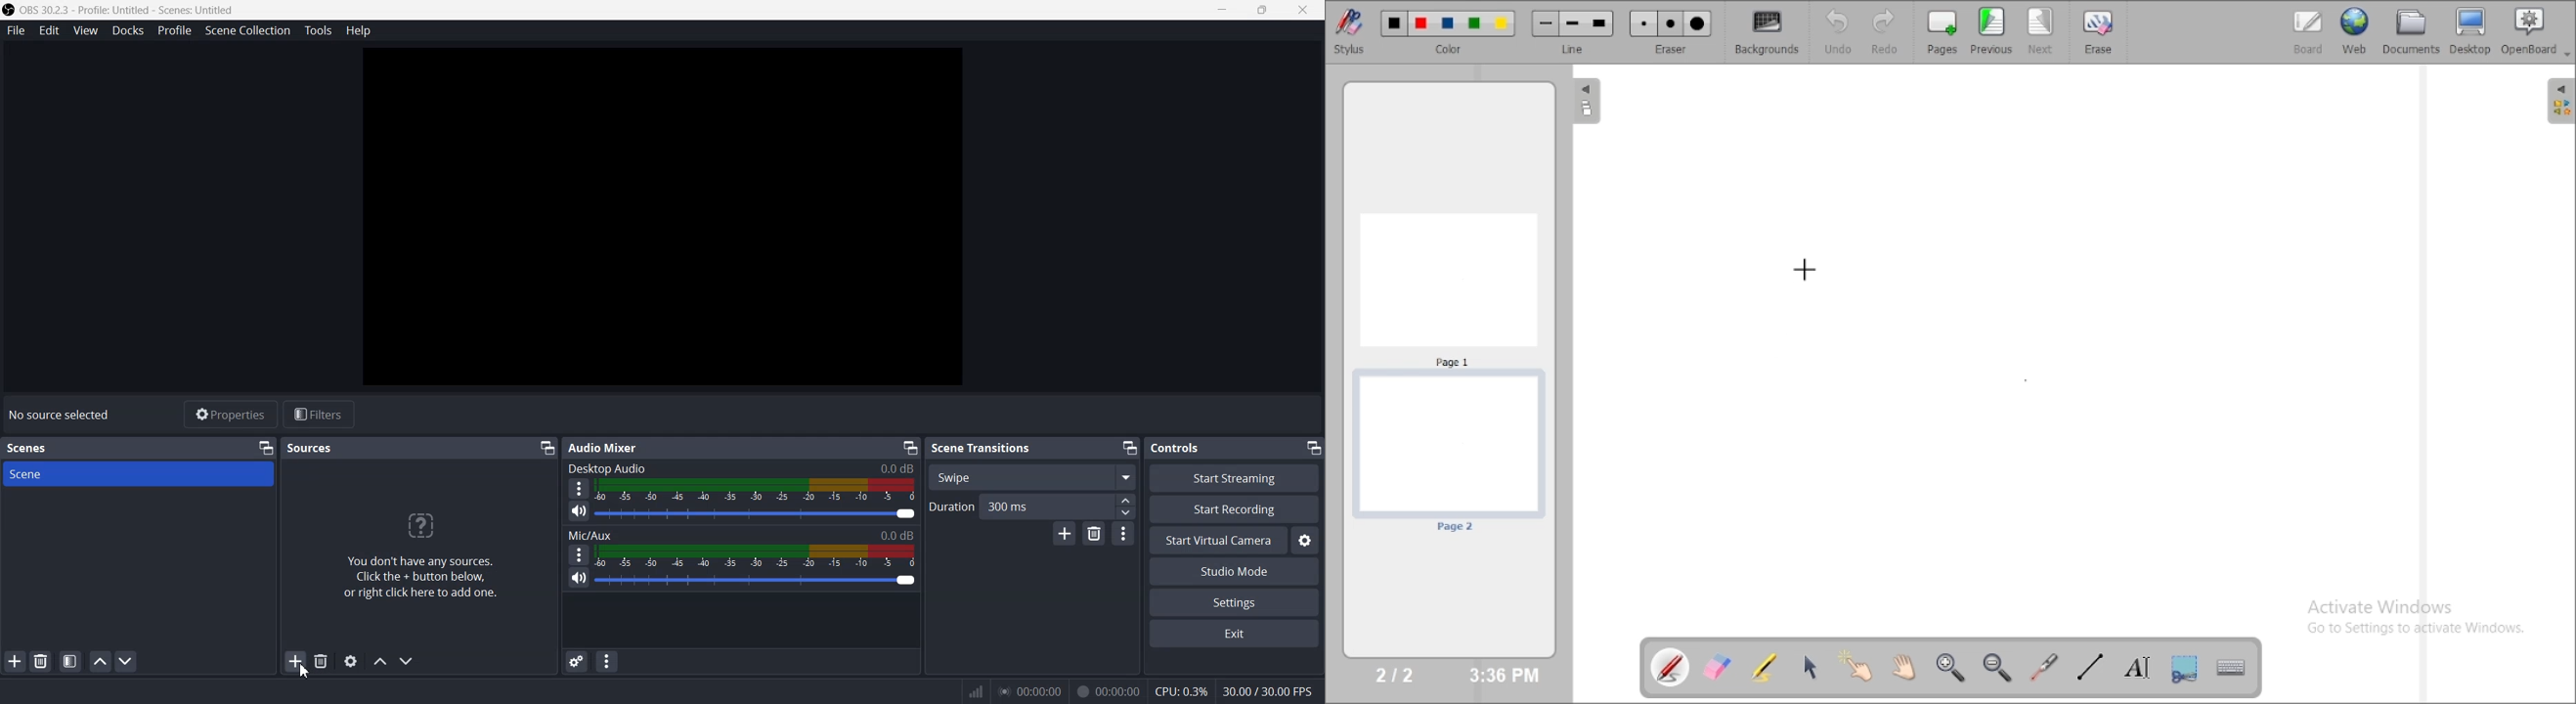 The image size is (2576, 728). I want to click on annotate document, so click(1672, 669).